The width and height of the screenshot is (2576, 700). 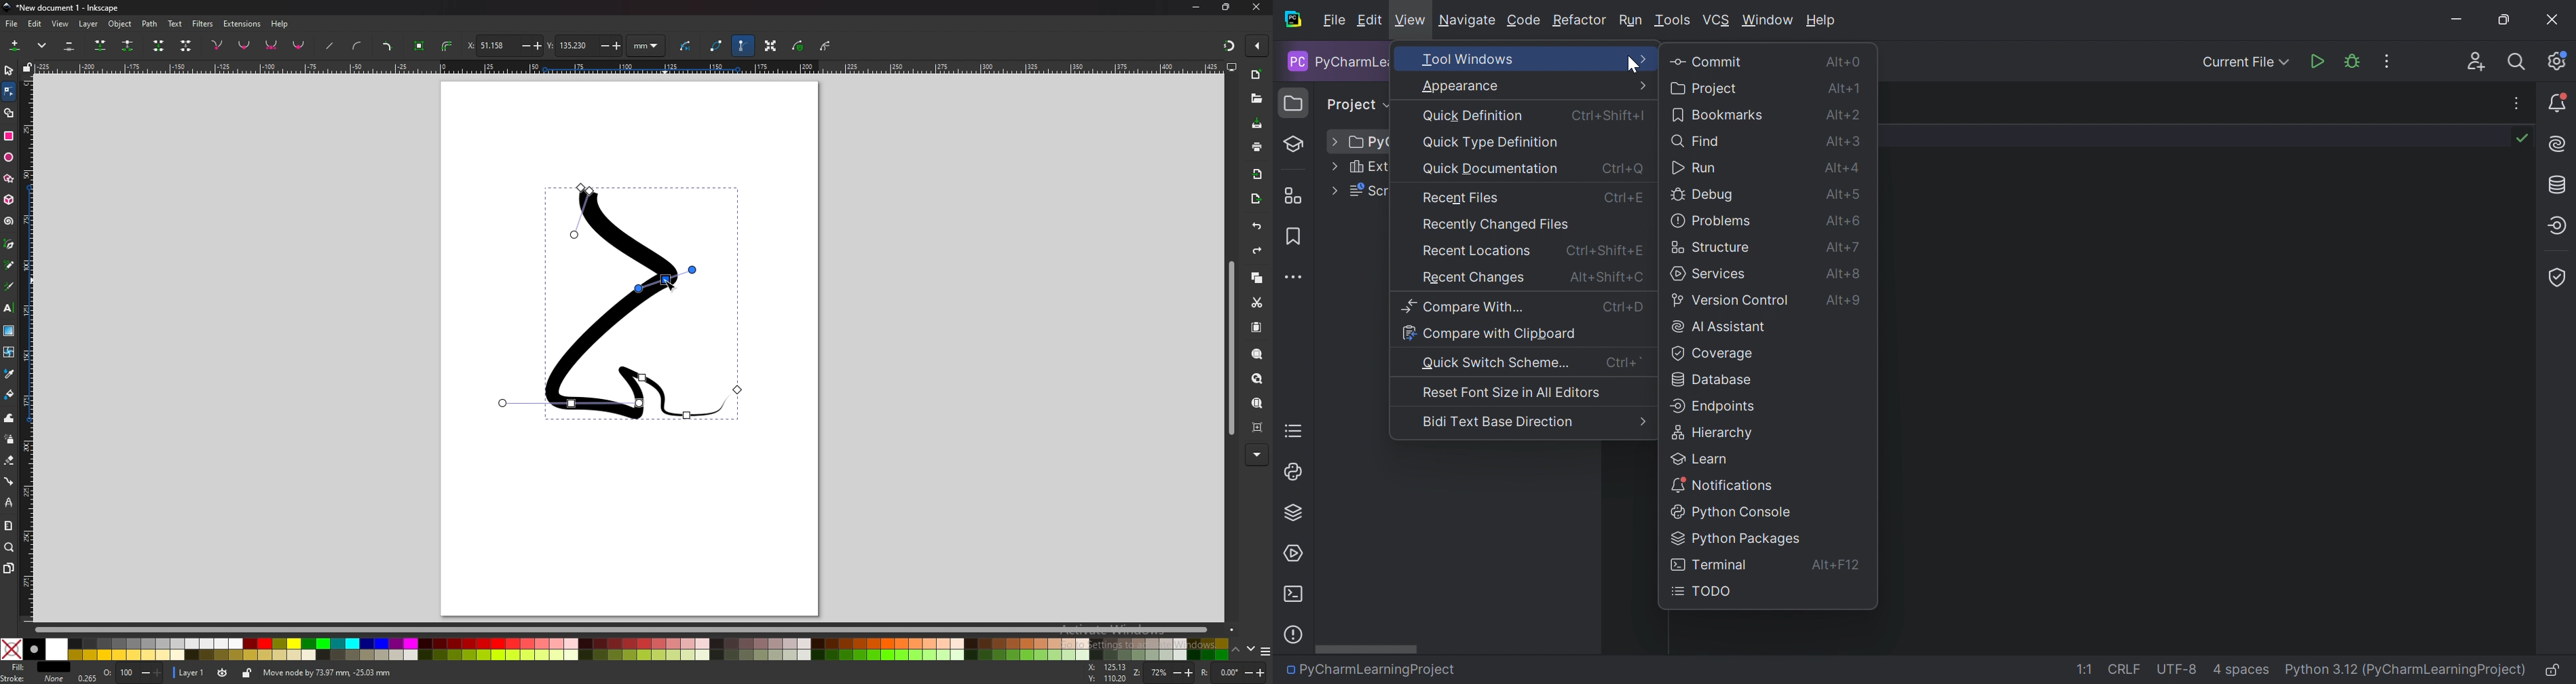 I want to click on Learn, so click(x=1702, y=457).